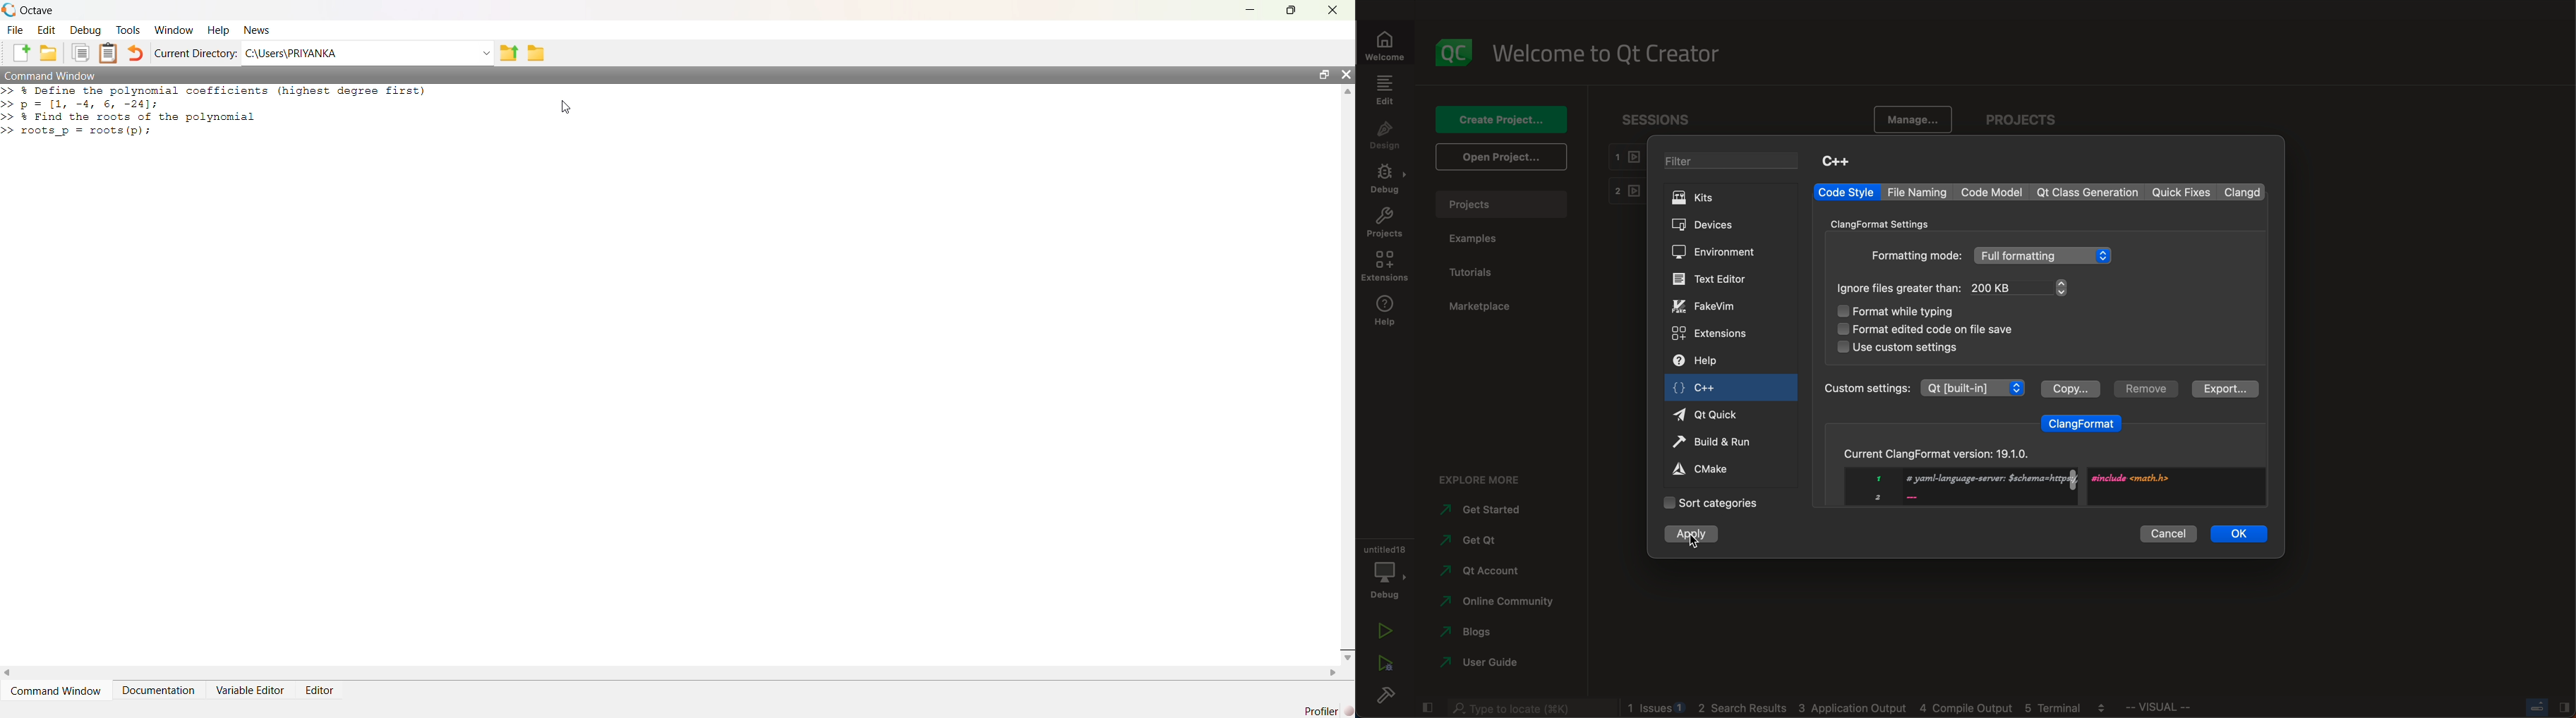  I want to click on Variable Editor, so click(249, 690).